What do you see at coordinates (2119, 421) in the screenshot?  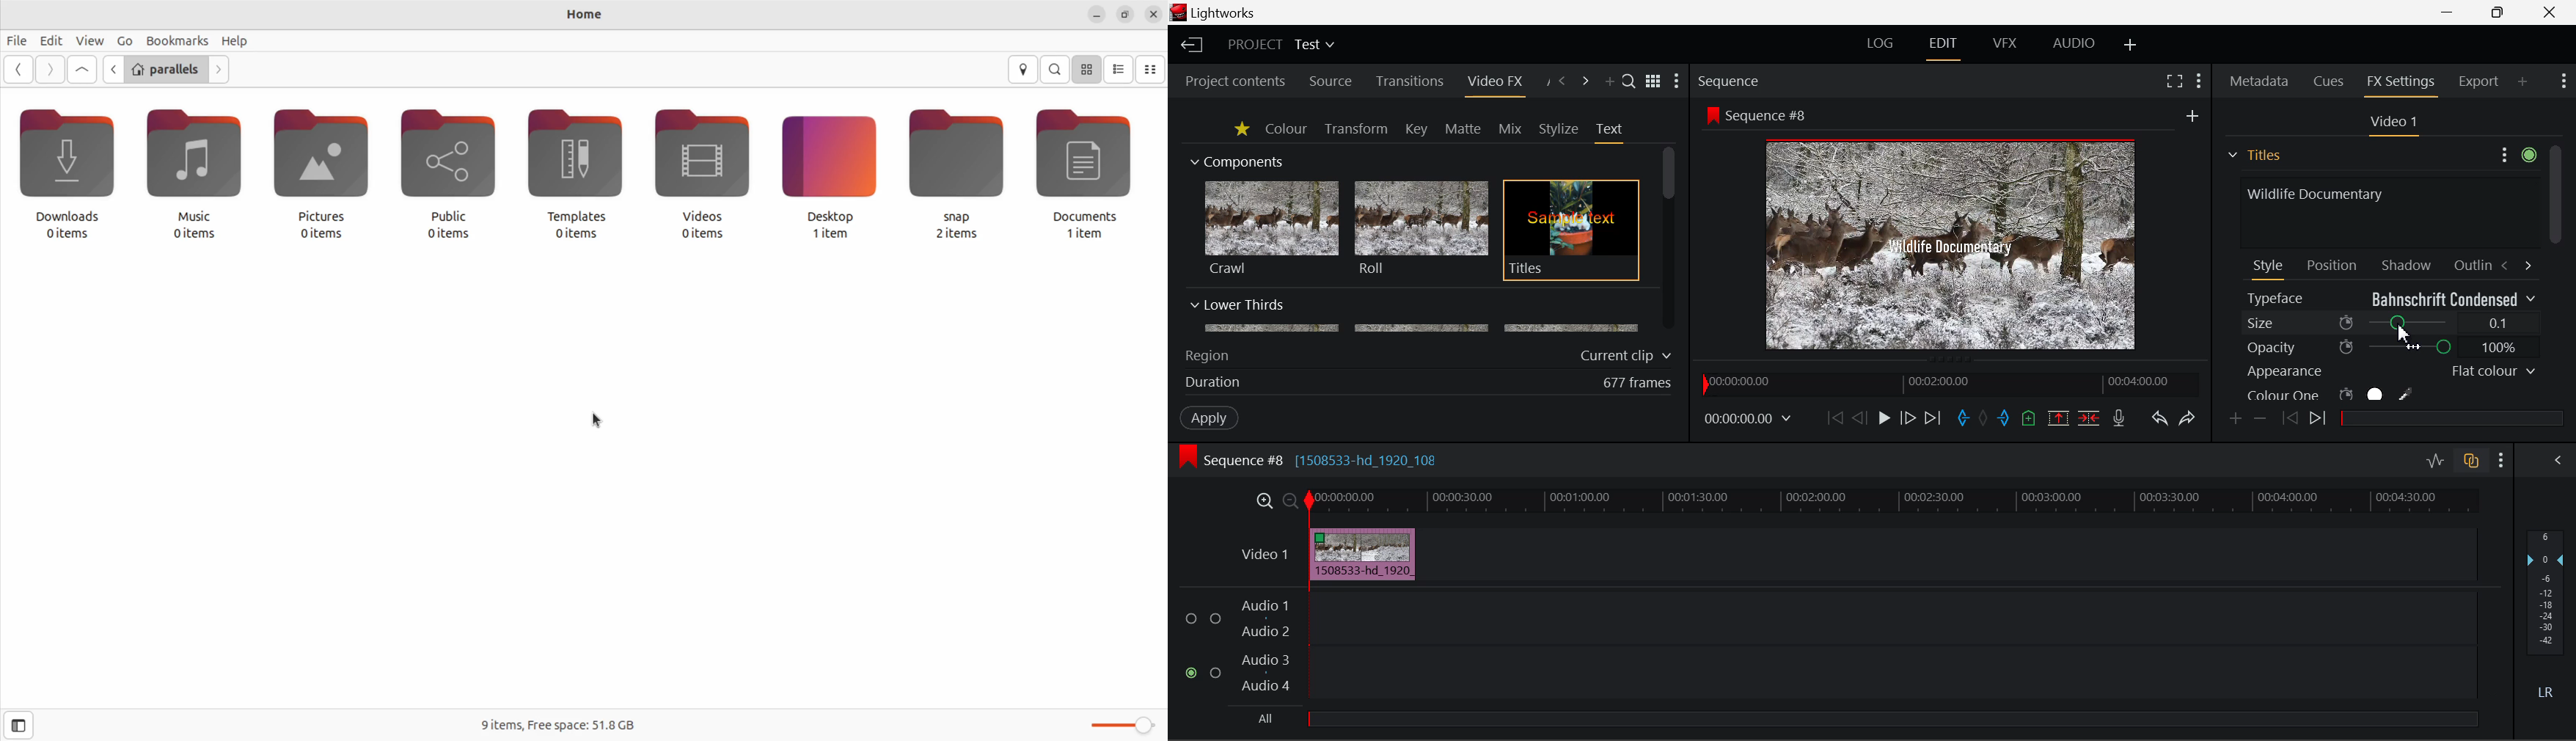 I see `Record Voiceover` at bounding box center [2119, 421].